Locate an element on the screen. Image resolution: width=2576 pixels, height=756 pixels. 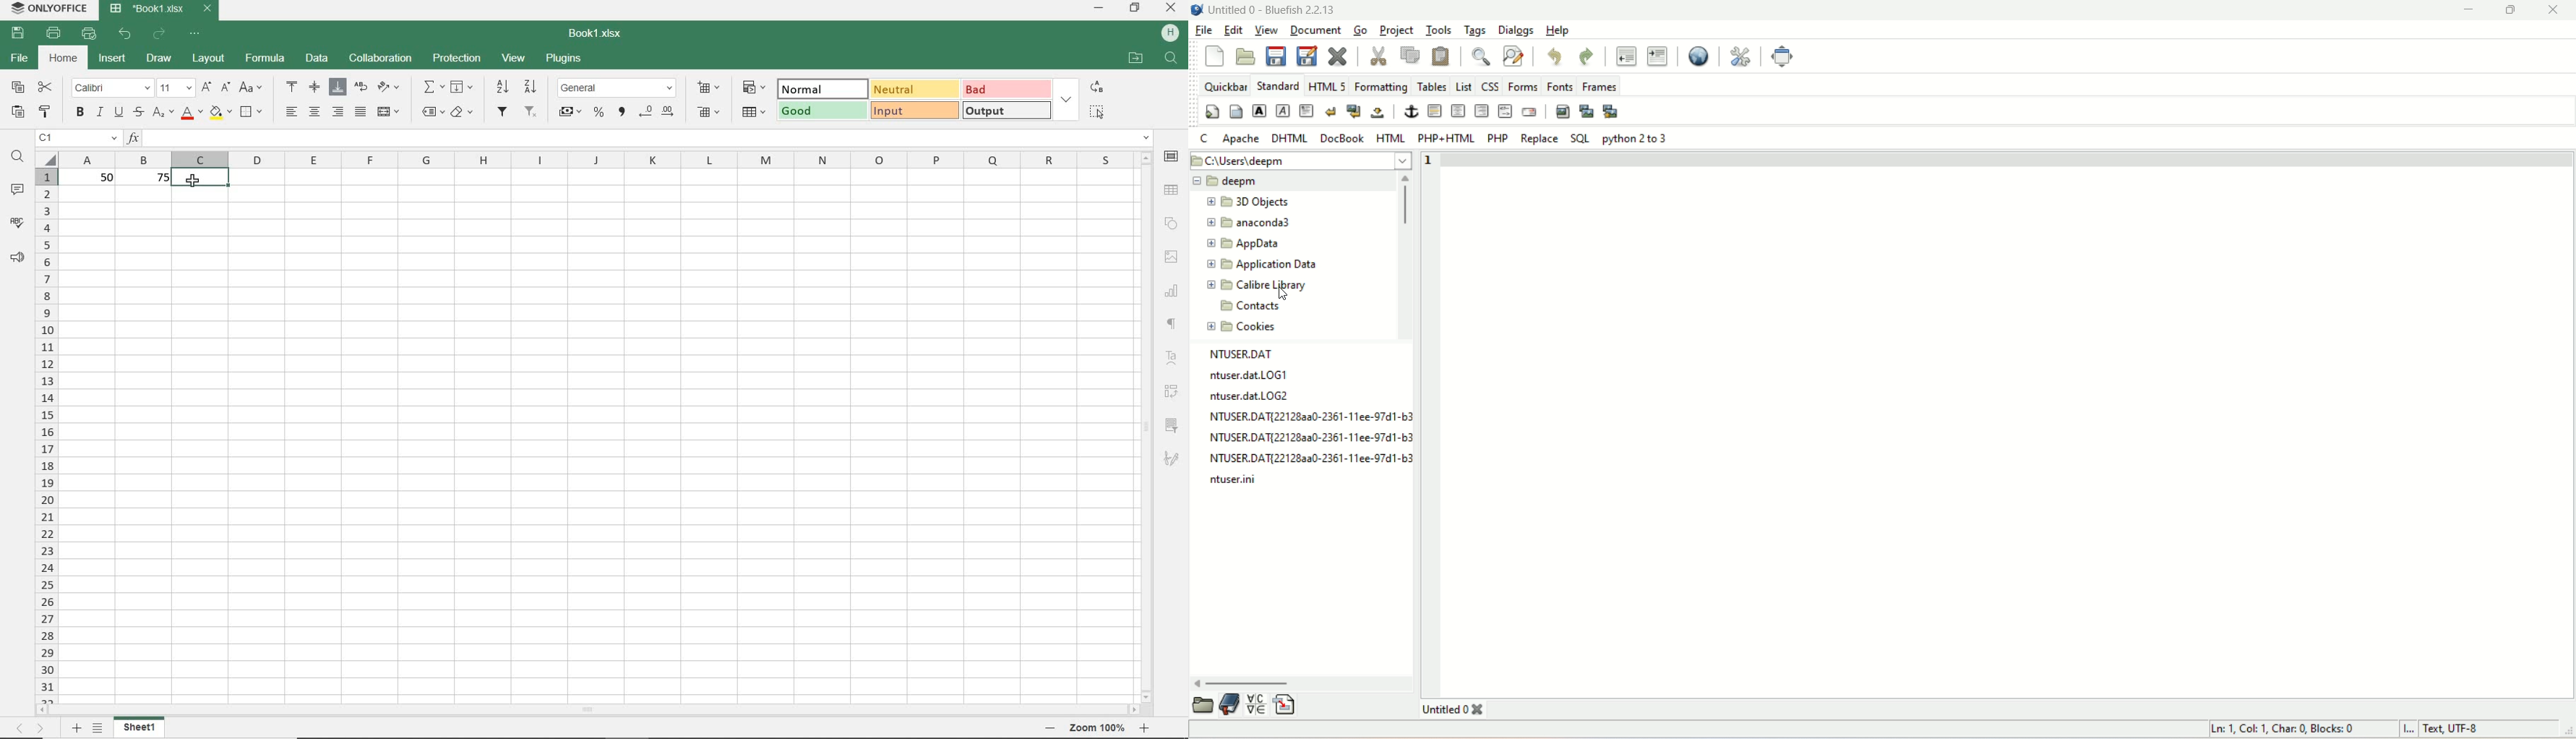
SQL is located at coordinates (1577, 138).